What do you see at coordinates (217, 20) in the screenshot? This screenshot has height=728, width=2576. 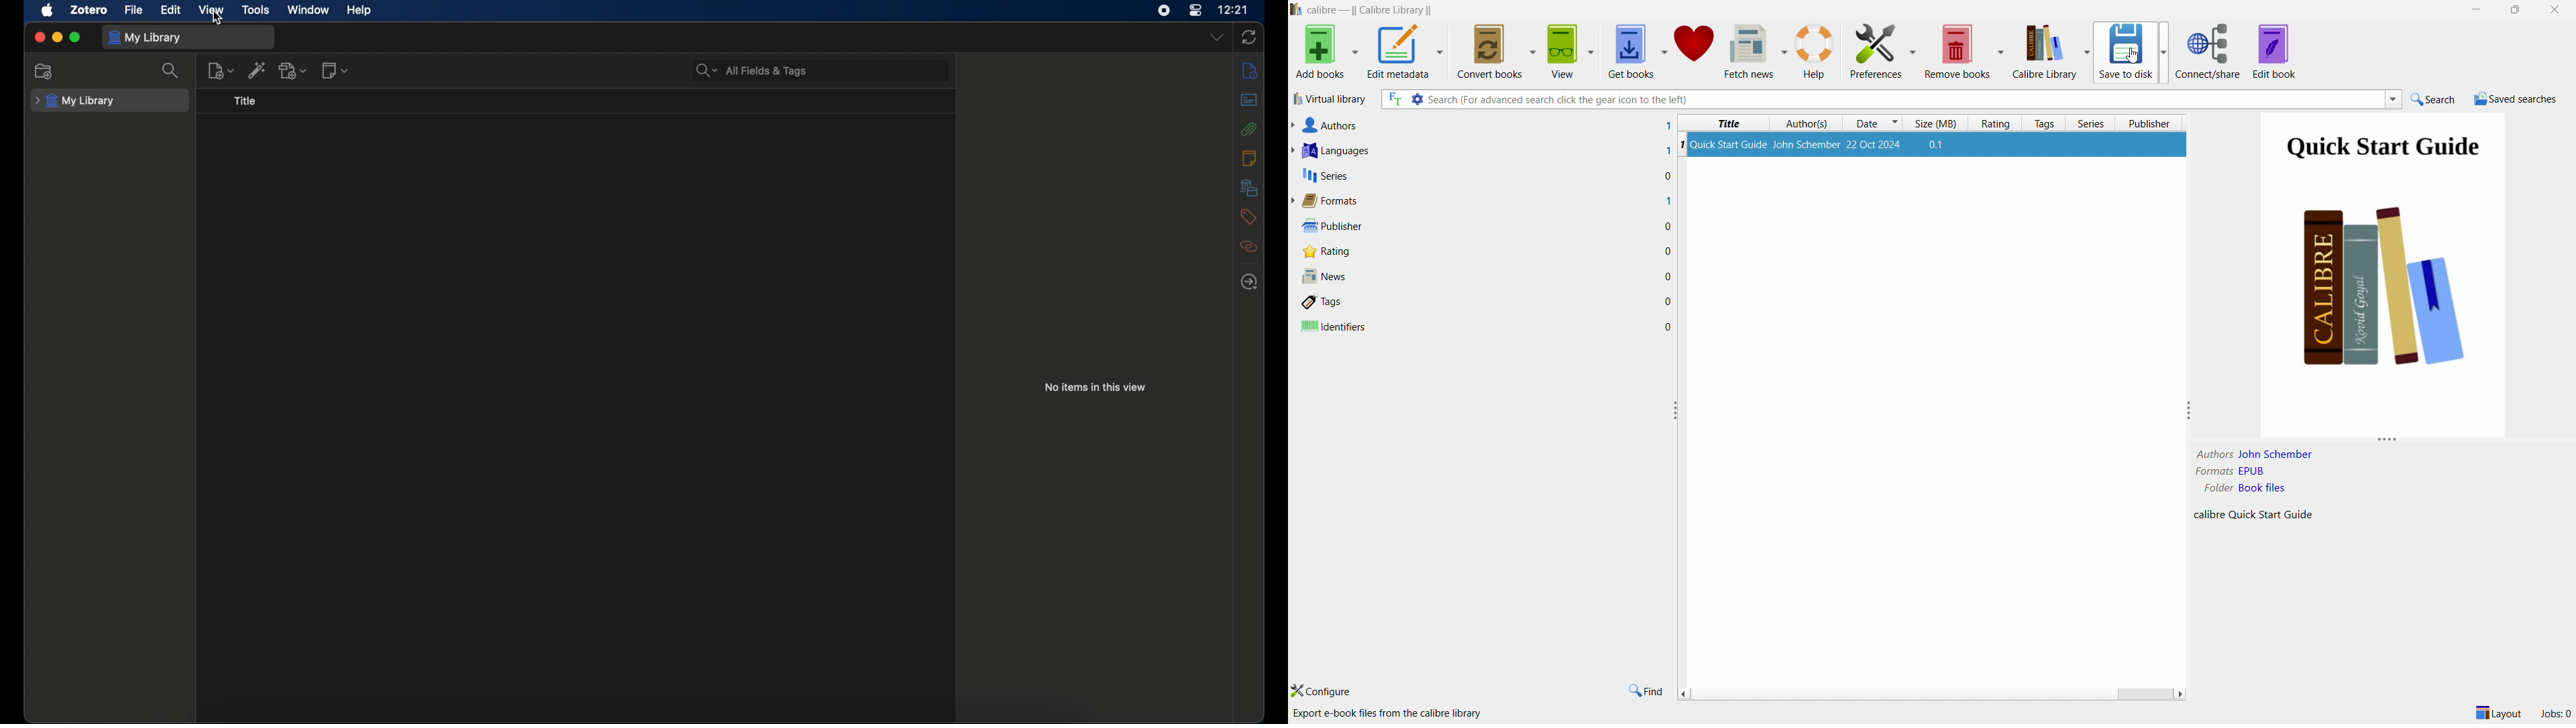 I see `cursor` at bounding box center [217, 20].